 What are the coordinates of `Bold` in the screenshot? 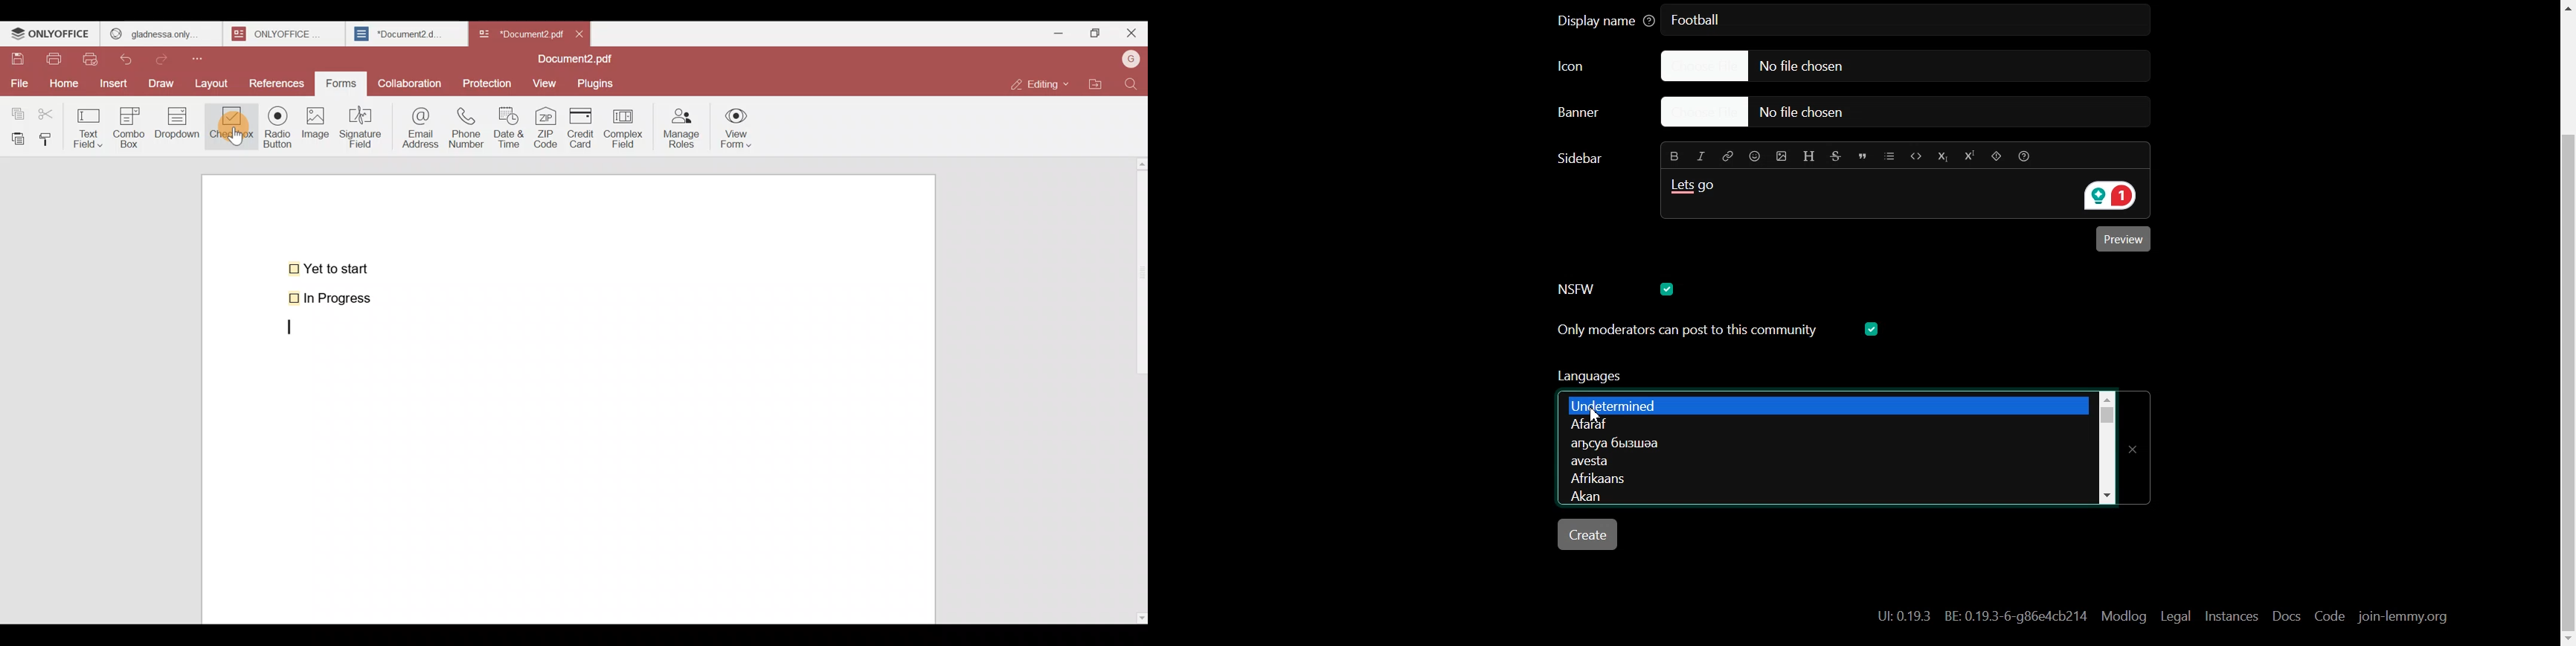 It's located at (1672, 156).